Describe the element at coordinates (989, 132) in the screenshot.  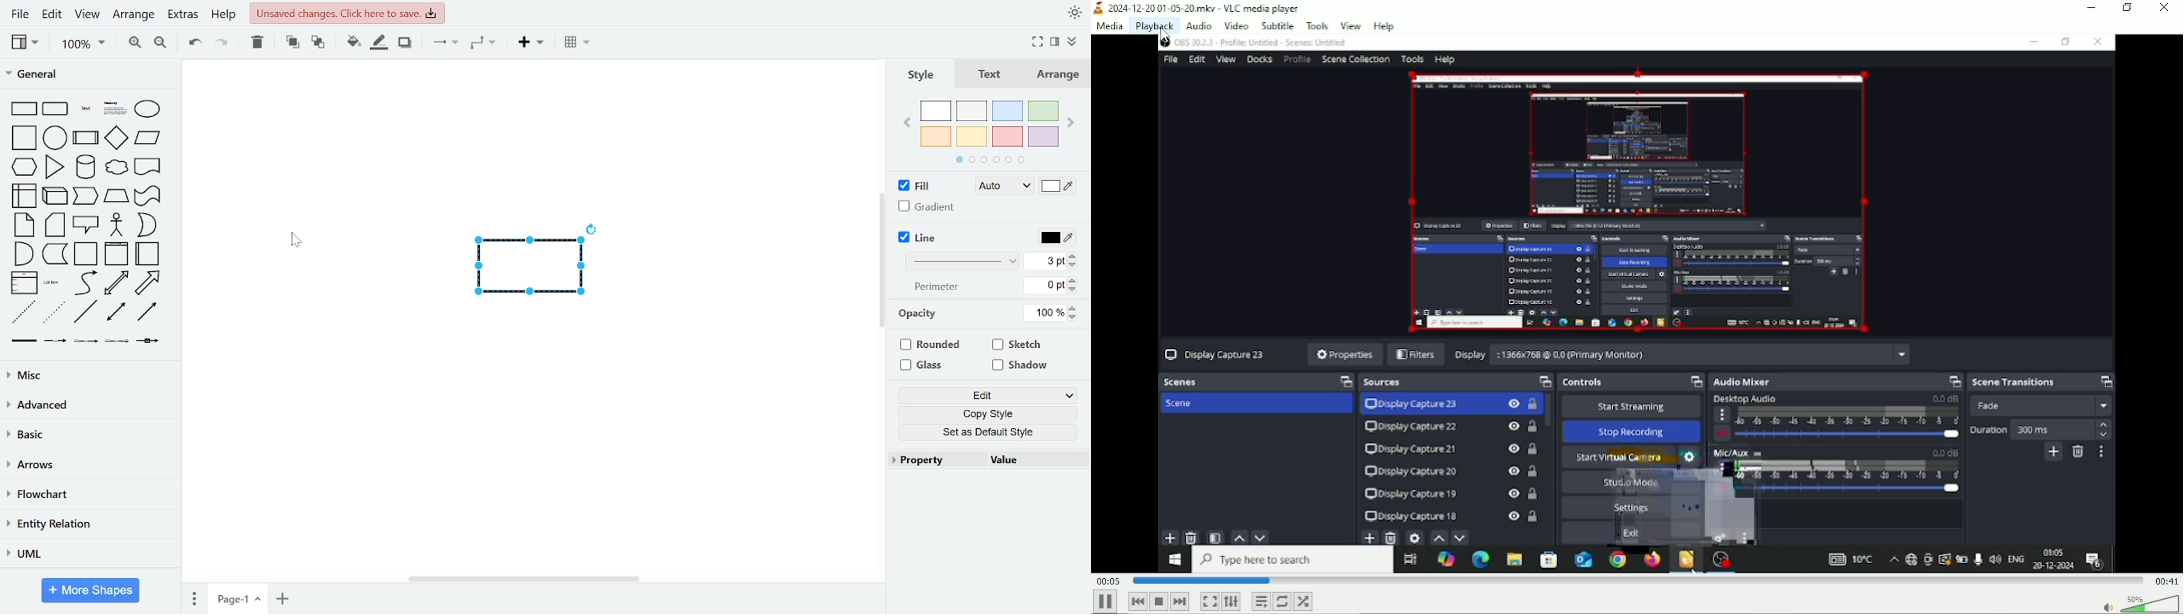
I see `colors` at that location.